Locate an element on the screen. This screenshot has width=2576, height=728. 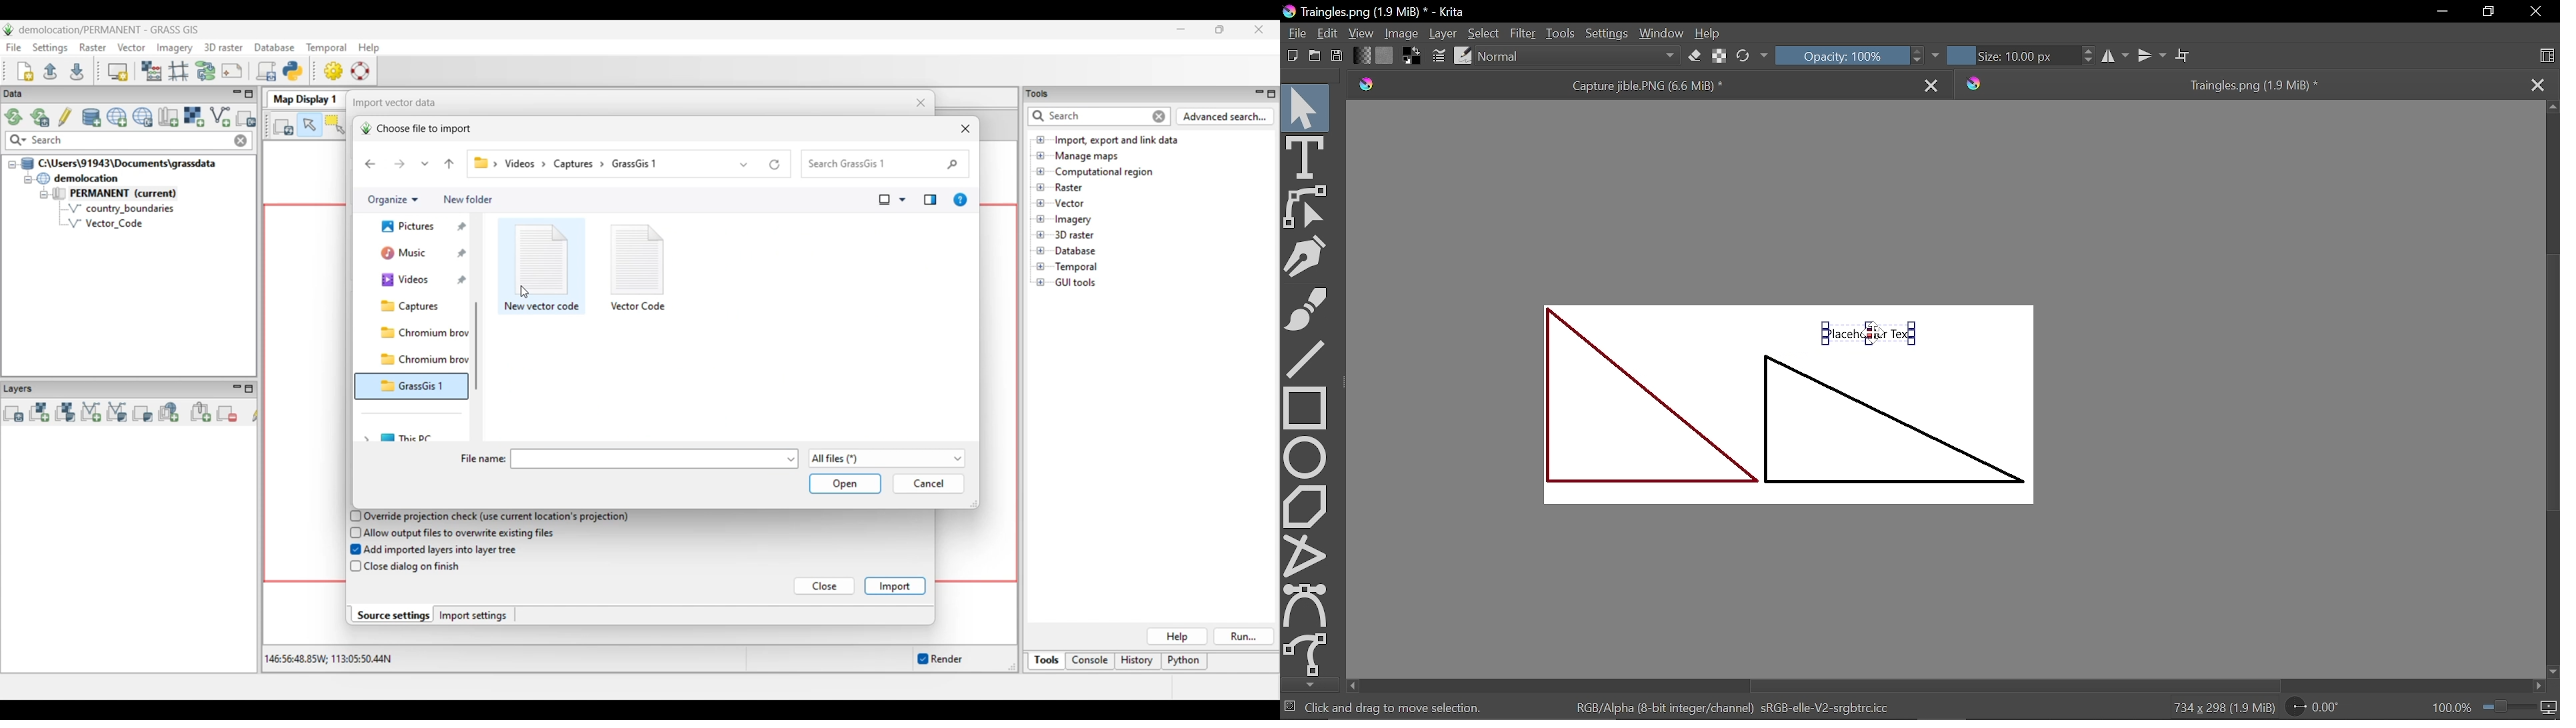
Polyline tool is located at coordinates (1302, 555).